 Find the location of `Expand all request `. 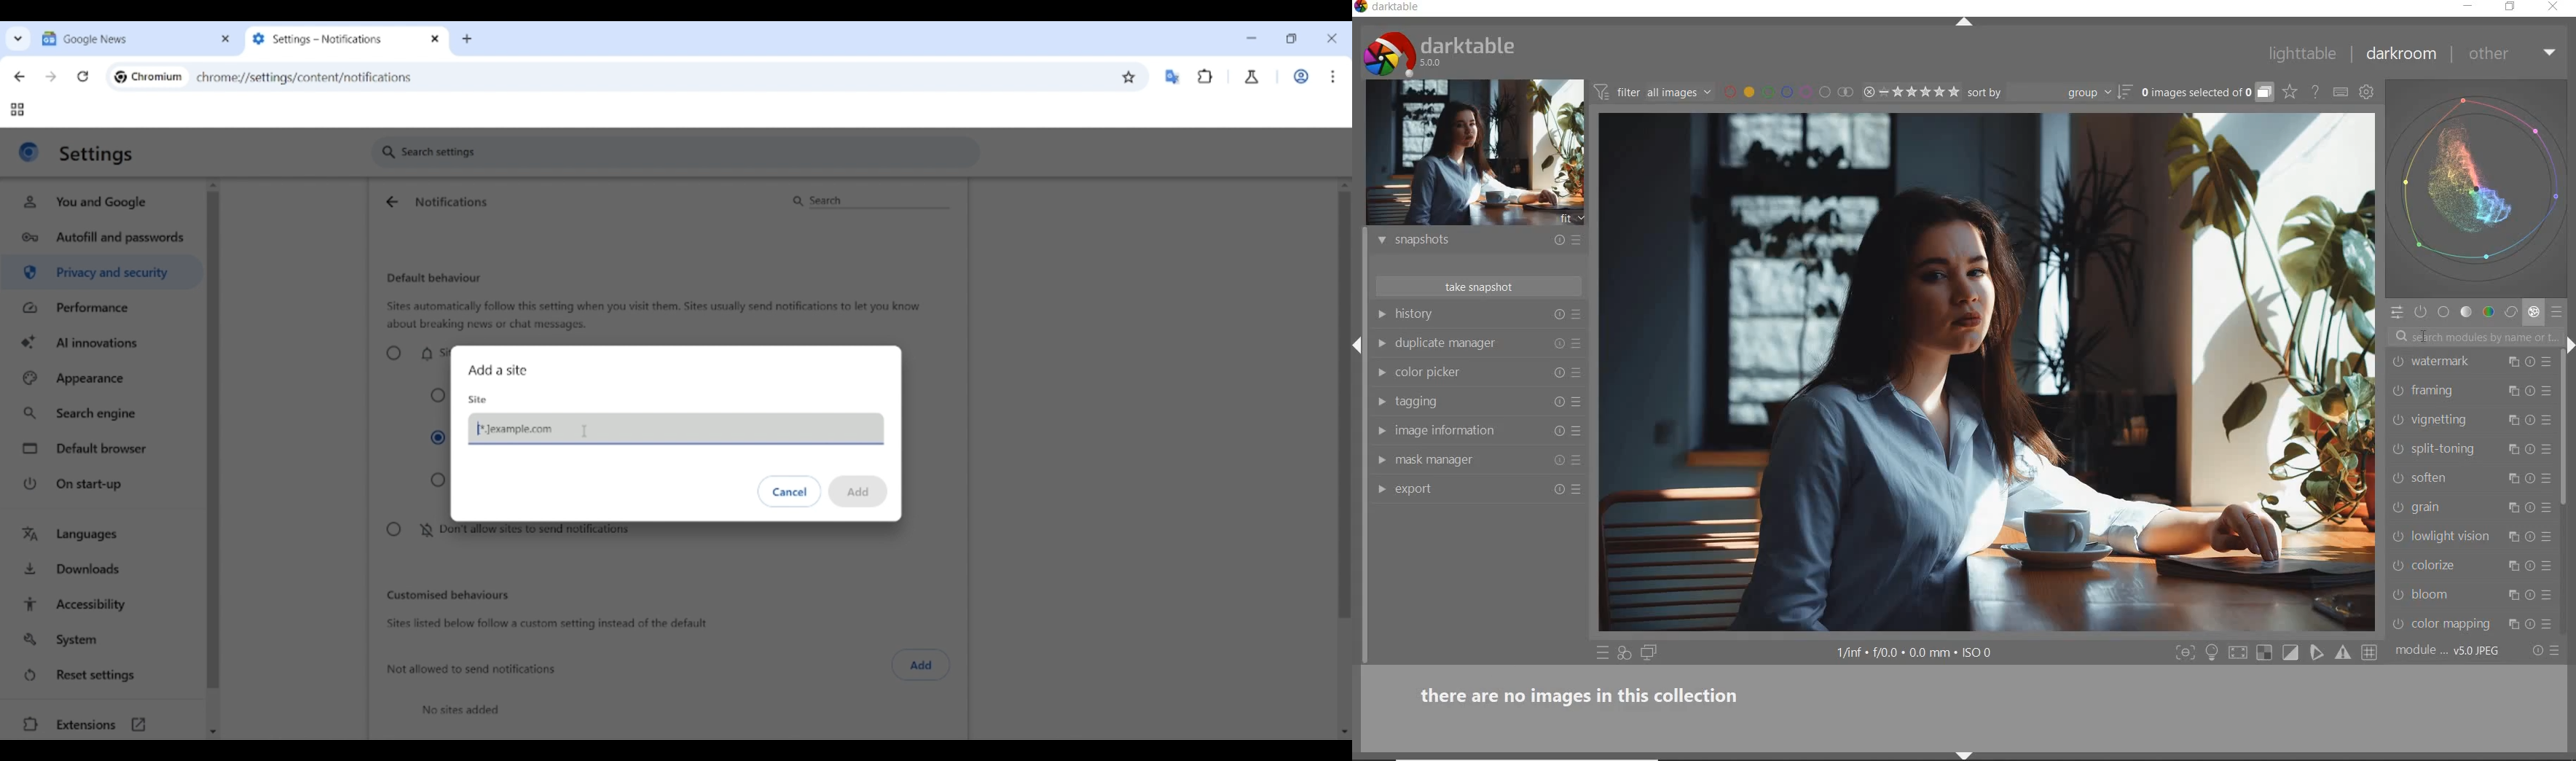

Expand all request  is located at coordinates (438, 481).